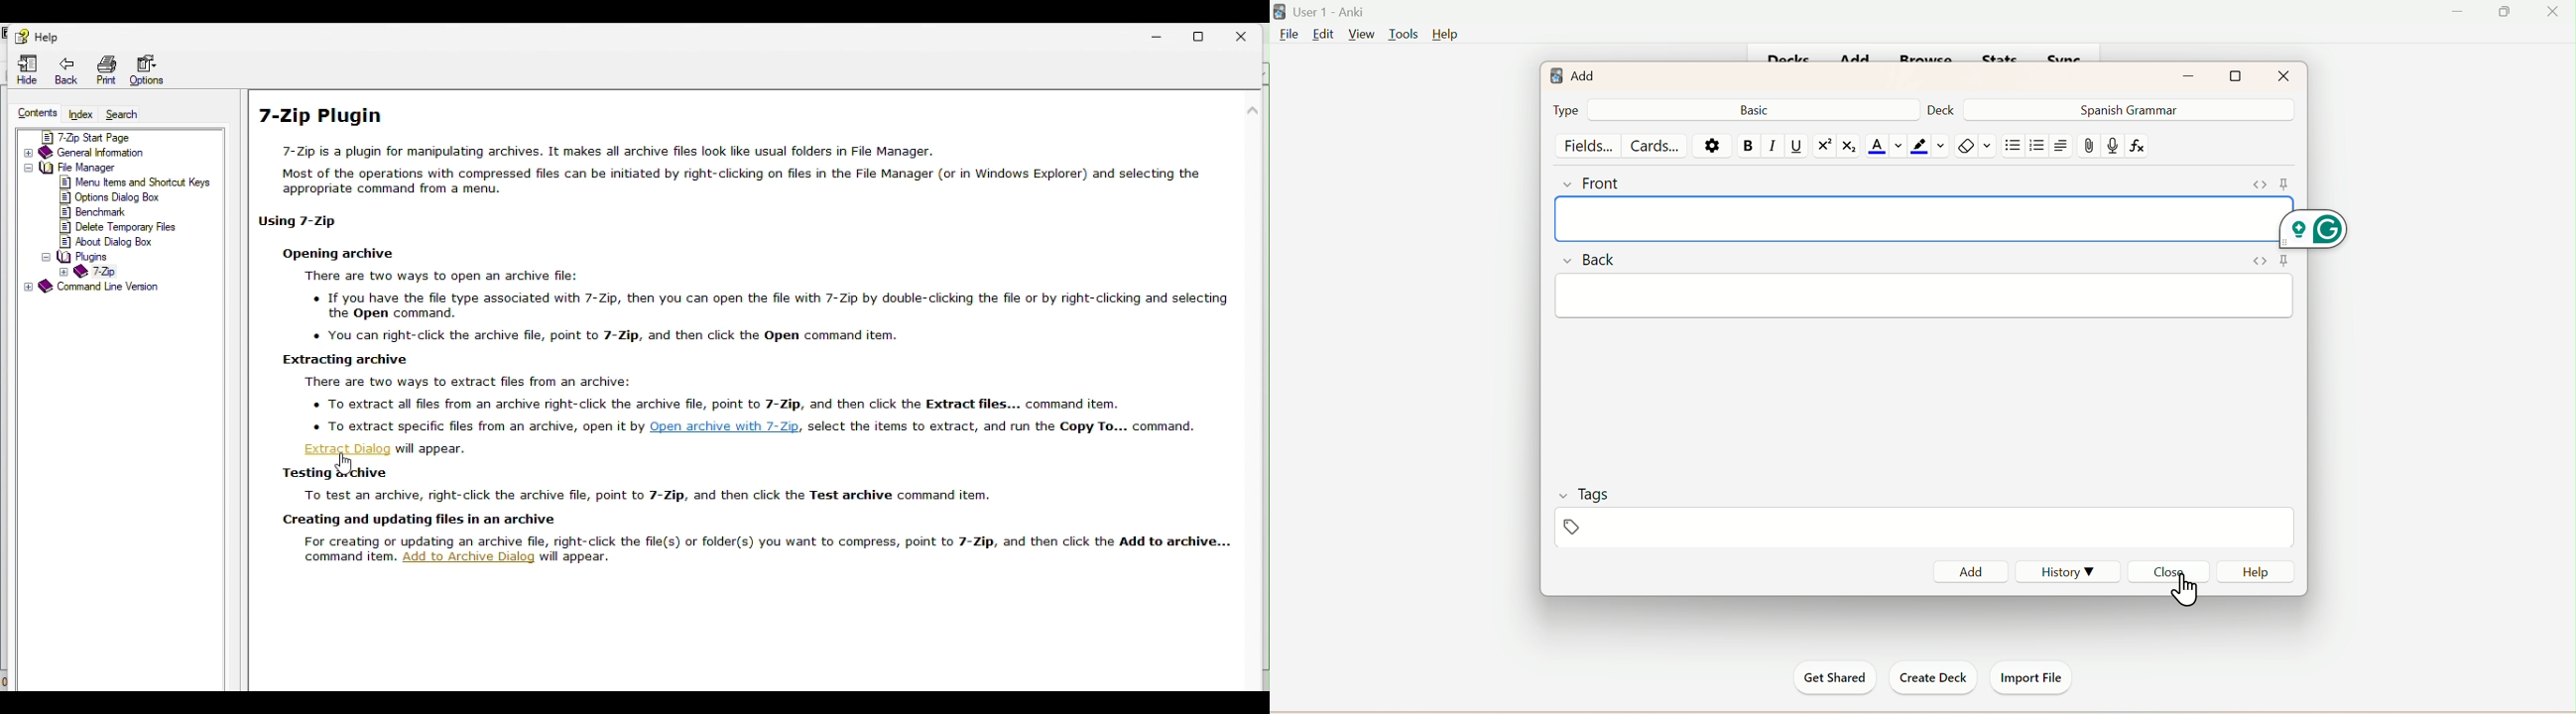 This screenshot has height=728, width=2576. I want to click on Bold, so click(1749, 146).